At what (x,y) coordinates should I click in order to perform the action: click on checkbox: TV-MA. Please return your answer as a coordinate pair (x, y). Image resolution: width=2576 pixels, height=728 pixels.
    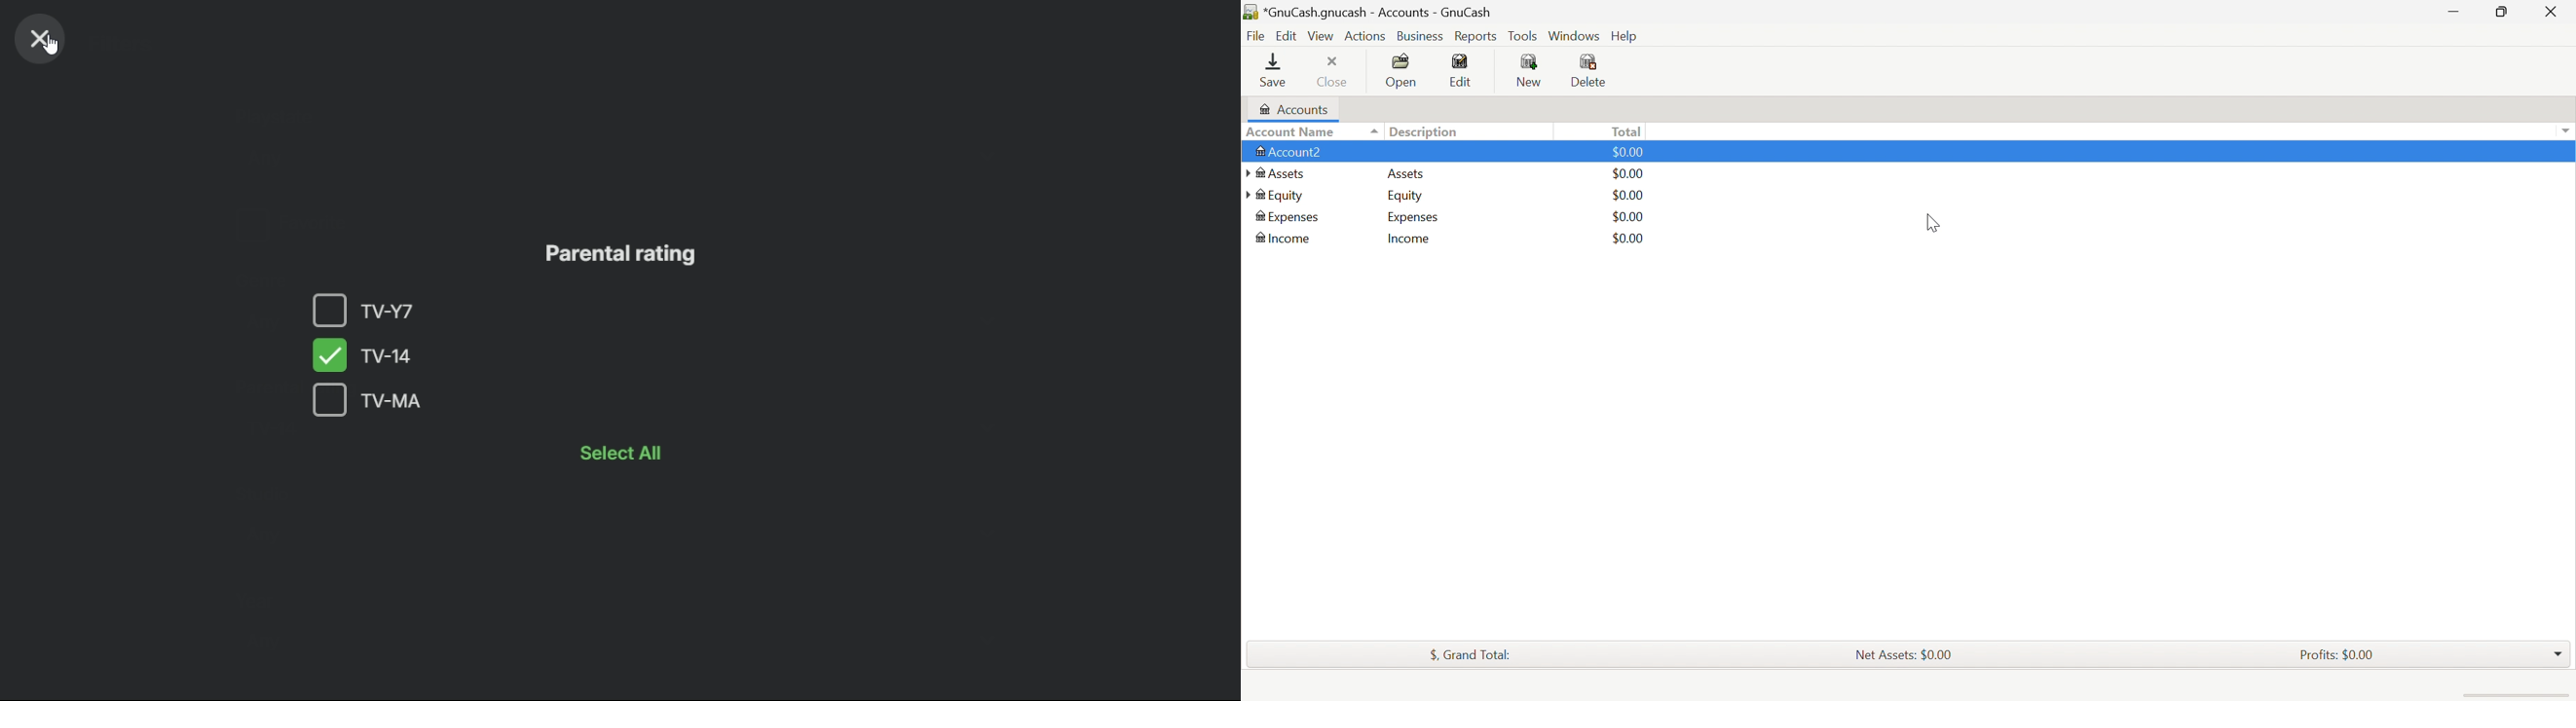
    Looking at the image, I should click on (465, 400).